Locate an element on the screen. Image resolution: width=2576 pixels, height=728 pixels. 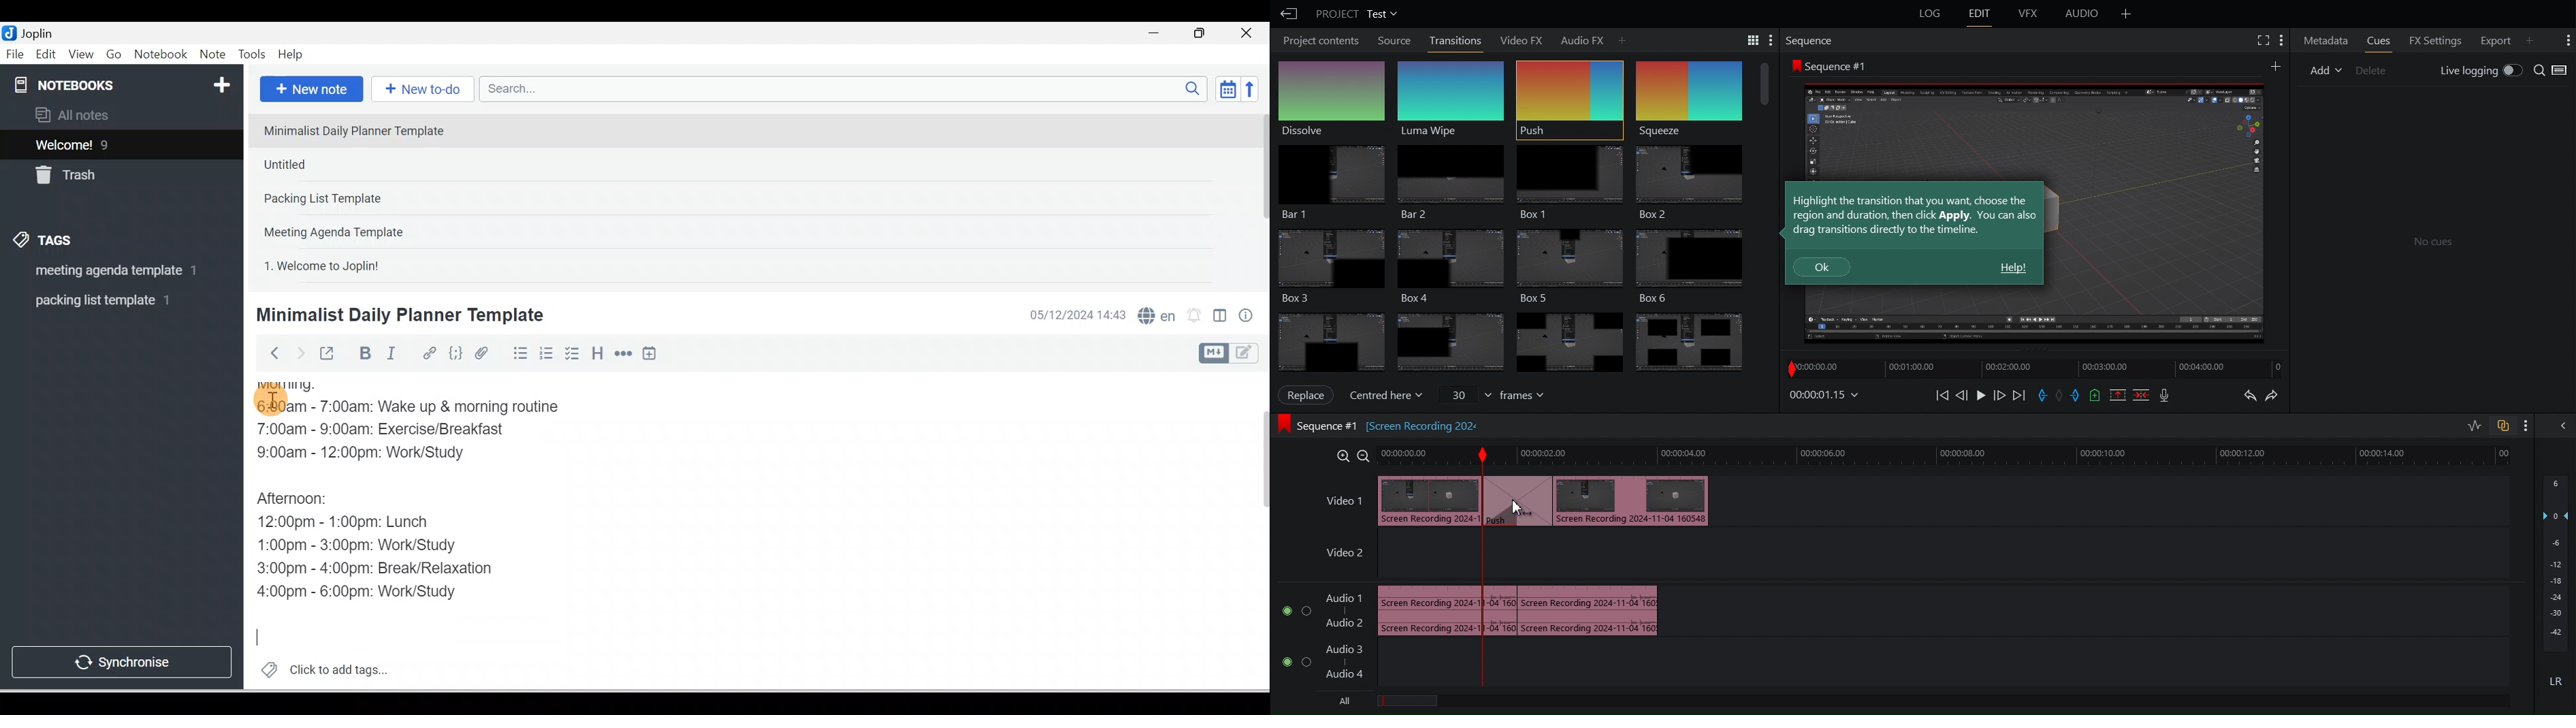
Bold is located at coordinates (363, 354).